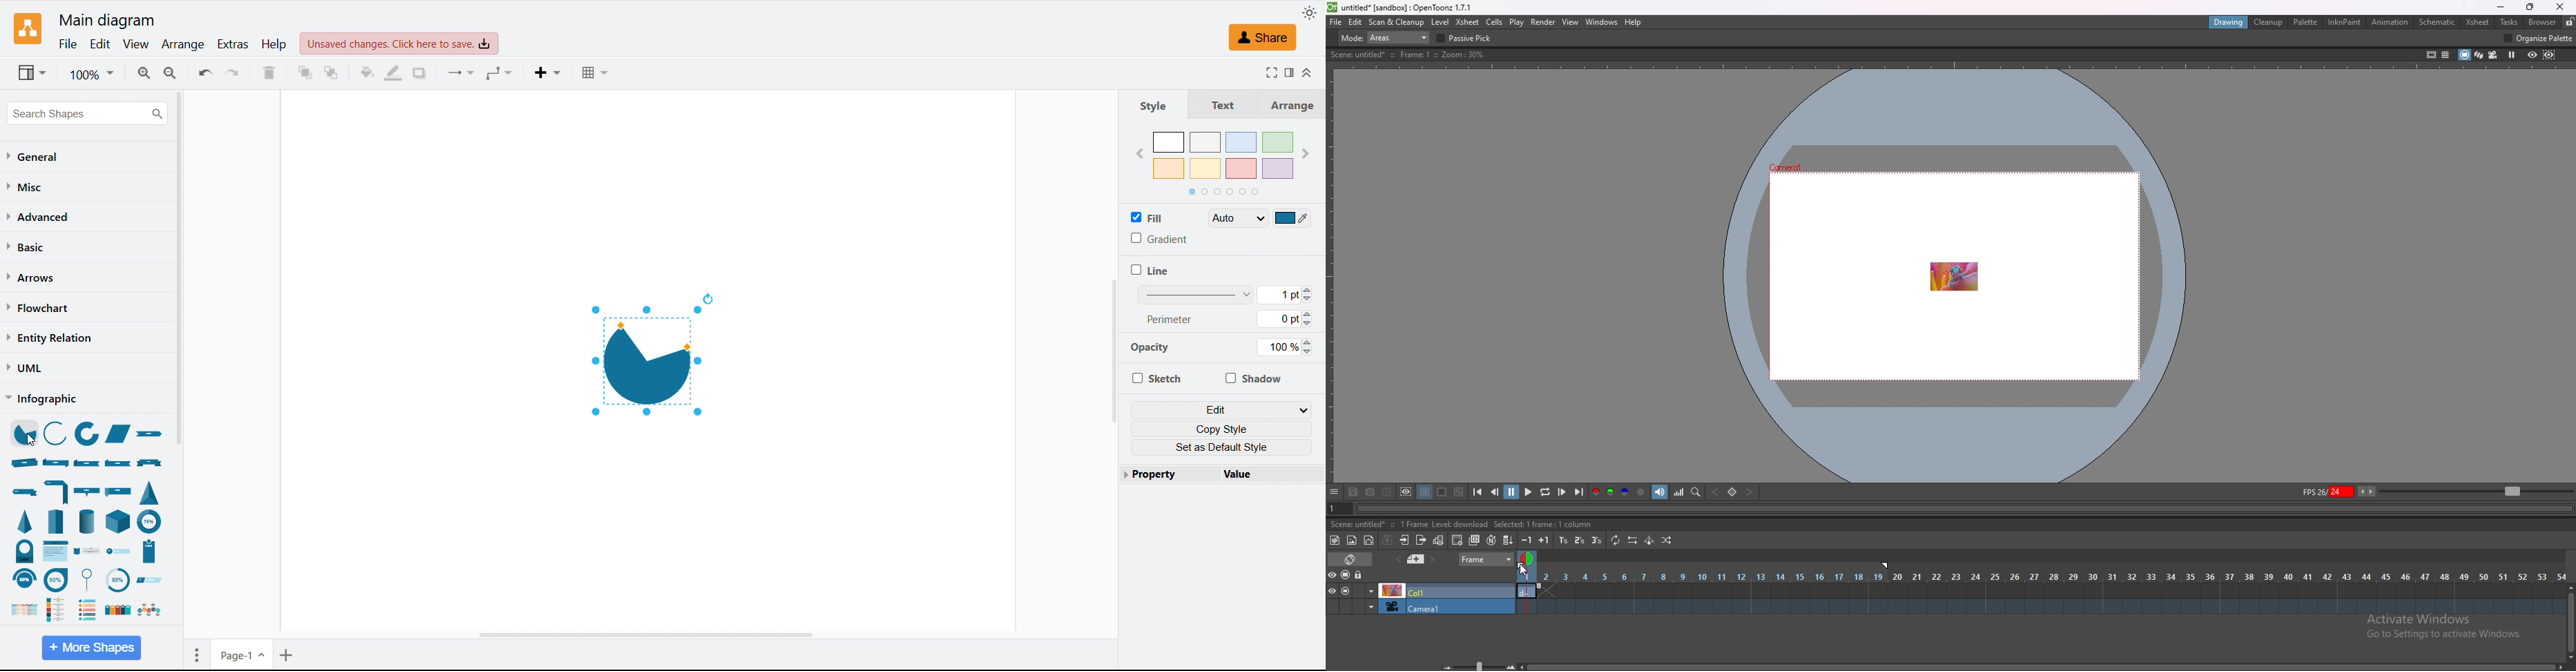 The width and height of the screenshot is (2576, 672). I want to click on file, so click(1336, 22).